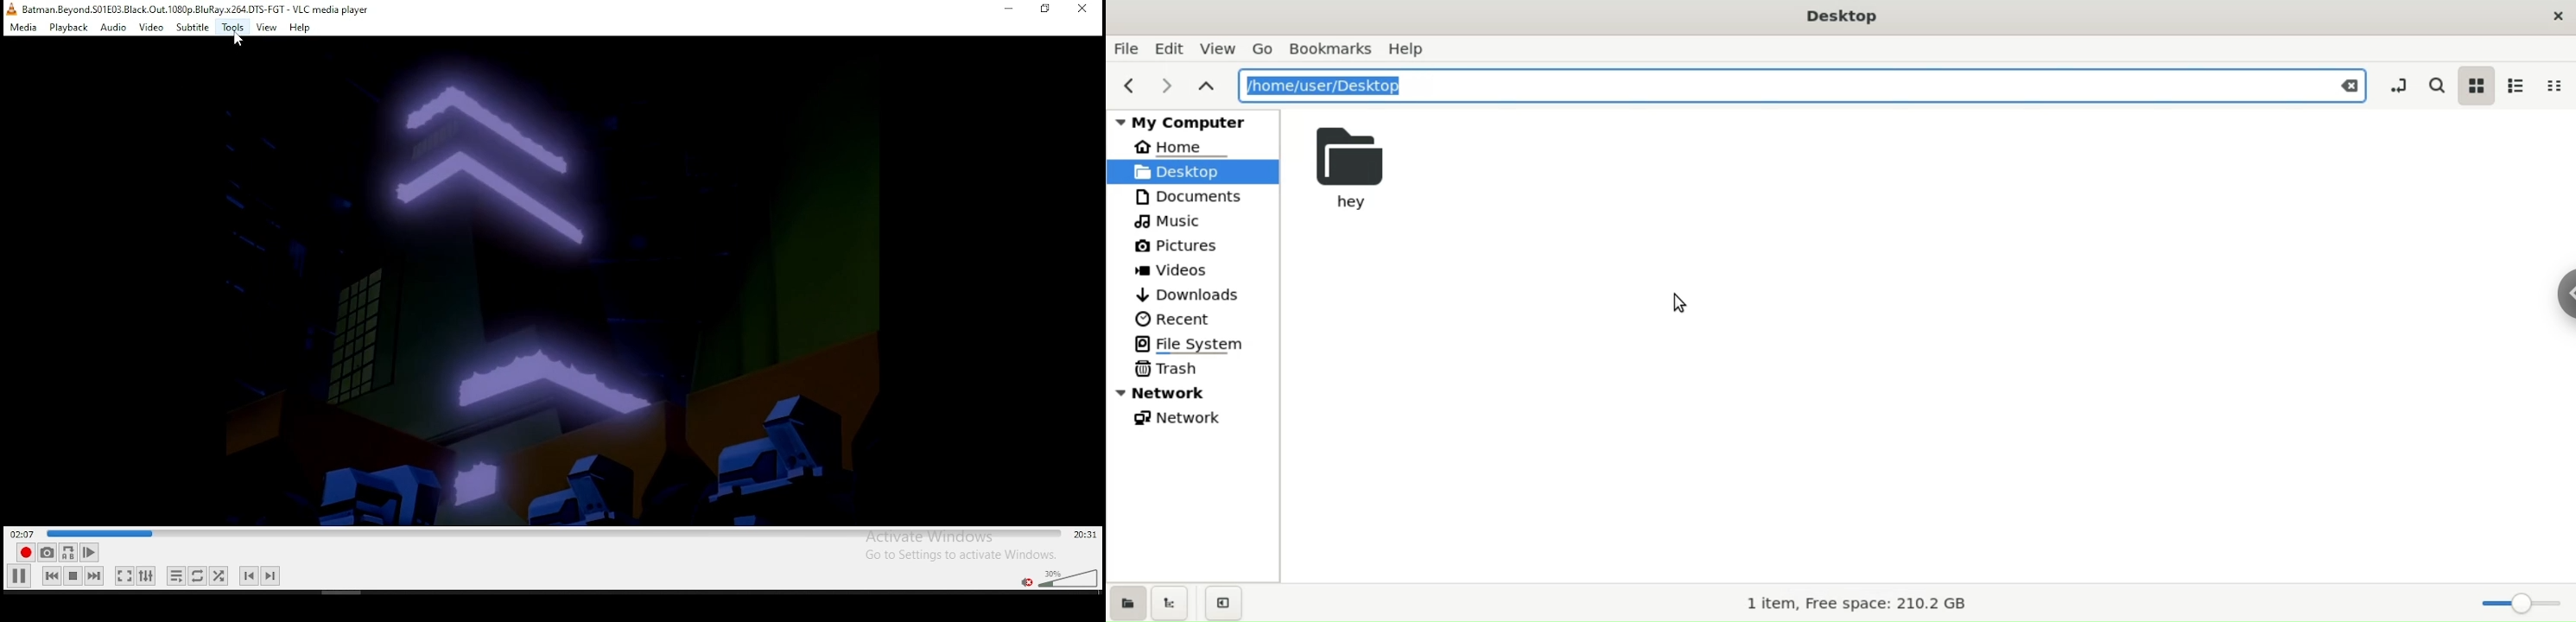 The height and width of the screenshot is (644, 2576). I want to click on HOME , so click(1186, 147).